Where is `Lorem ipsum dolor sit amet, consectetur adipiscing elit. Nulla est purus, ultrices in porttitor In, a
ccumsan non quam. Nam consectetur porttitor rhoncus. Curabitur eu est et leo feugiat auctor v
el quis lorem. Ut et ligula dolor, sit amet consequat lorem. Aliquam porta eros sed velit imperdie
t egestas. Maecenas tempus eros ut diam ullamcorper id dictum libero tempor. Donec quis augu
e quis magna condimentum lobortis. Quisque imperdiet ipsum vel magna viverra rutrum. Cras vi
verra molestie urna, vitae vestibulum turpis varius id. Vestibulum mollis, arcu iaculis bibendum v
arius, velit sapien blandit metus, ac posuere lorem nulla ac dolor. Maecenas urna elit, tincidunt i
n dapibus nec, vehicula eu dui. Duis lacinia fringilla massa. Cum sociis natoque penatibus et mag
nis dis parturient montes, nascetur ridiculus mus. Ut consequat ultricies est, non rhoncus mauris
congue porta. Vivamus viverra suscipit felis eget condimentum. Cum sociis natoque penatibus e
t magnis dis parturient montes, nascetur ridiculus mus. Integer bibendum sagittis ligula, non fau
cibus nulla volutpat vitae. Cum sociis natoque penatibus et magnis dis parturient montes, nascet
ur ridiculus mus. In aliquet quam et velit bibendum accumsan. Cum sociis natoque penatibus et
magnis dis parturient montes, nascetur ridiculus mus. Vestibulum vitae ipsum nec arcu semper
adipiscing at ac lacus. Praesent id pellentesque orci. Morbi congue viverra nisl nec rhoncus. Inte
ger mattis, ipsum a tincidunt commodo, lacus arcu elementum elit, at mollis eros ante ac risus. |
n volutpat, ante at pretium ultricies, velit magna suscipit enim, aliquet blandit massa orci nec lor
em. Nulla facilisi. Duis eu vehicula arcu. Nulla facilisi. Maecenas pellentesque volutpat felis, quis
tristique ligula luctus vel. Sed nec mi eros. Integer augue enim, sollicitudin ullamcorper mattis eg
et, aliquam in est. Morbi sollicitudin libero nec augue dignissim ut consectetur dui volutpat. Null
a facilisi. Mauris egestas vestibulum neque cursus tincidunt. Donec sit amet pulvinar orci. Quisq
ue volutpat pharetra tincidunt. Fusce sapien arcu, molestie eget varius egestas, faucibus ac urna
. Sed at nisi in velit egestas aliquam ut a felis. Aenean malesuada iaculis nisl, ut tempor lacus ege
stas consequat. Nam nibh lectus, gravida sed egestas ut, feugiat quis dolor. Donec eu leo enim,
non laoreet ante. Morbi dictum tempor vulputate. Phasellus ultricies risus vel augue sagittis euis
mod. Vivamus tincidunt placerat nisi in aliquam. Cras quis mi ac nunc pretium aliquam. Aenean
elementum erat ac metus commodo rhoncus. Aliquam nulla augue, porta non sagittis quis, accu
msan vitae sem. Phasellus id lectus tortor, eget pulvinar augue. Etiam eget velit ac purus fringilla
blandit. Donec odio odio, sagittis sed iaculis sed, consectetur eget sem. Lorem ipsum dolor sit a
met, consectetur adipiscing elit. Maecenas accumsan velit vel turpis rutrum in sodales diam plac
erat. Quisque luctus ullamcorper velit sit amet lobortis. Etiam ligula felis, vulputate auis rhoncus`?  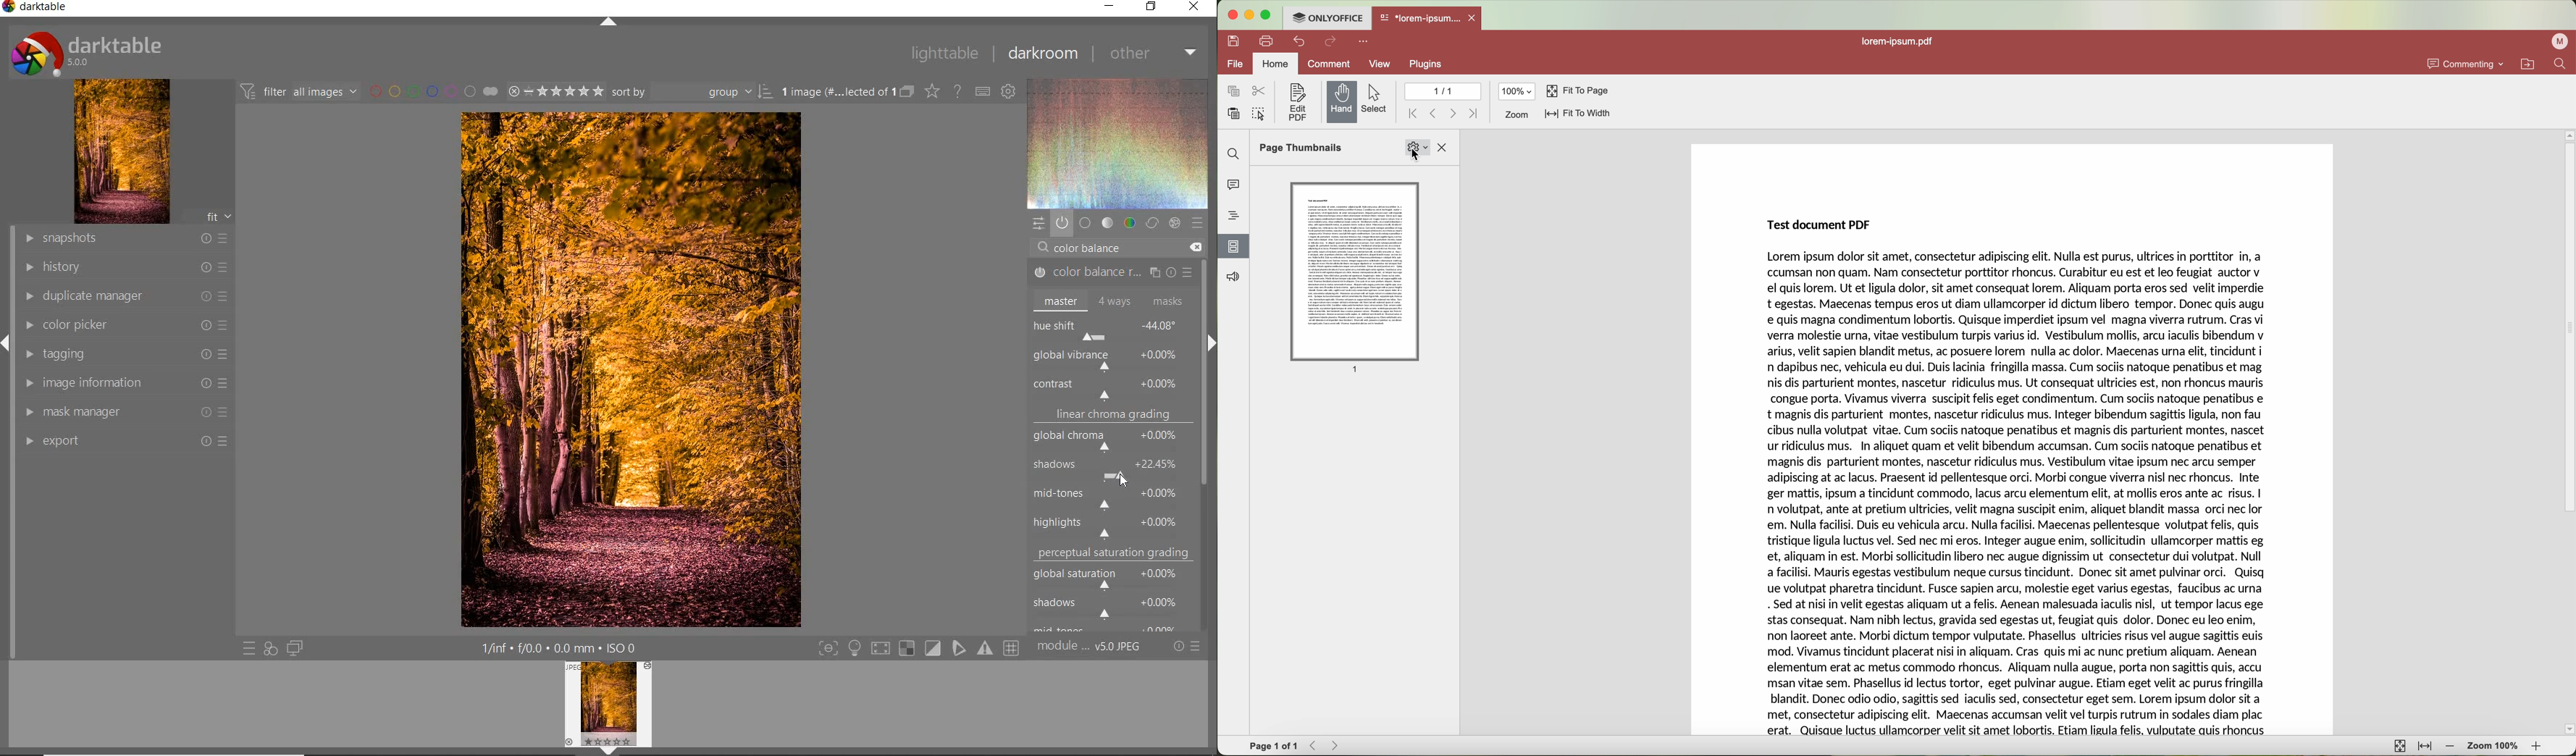 Lorem ipsum dolor sit amet, consectetur adipiscing elit. Nulla est purus, ultrices in porttitor In, a
ccumsan non quam. Nam consectetur porttitor rhoncus. Curabitur eu est et leo feugiat auctor v
el quis lorem. Ut et ligula dolor, sit amet consequat lorem. Aliquam porta eros sed velit imperdie
t egestas. Maecenas tempus eros ut diam ullamcorper id dictum libero tempor. Donec quis augu
e quis magna condimentum lobortis. Quisque imperdiet ipsum vel magna viverra rutrum. Cras vi
verra molestie urna, vitae vestibulum turpis varius id. Vestibulum mollis, arcu iaculis bibendum v
arius, velit sapien blandit metus, ac posuere lorem nulla ac dolor. Maecenas urna elit, tincidunt i
n dapibus nec, vehicula eu dui. Duis lacinia fringilla massa. Cum sociis natoque penatibus et mag
nis dis parturient montes, nascetur ridiculus mus. Ut consequat ultricies est, non rhoncus mauris
congue porta. Vivamus viverra suscipit felis eget condimentum. Cum sociis natoque penatibus e
t magnis dis parturient montes, nascetur ridiculus mus. Integer bibendum sagittis ligula, non fau
cibus nulla volutpat vitae. Cum sociis natoque penatibus et magnis dis parturient montes, nascet
ur ridiculus mus. In aliquet quam et velit bibendum accumsan. Cum sociis natoque penatibus et
magnis dis parturient montes, nascetur ridiculus mus. Vestibulum vitae ipsum nec arcu semper
adipiscing at ac lacus. Praesent id pellentesque orci. Morbi congue viverra nisl nec rhoncus. Inte
ger mattis, ipsum a tincidunt commodo, lacus arcu elementum elit, at mollis eros ante ac risus. |
n volutpat, ante at pretium ultricies, velit magna suscipit enim, aliquet blandit massa orci nec lor
em. Nulla facilisi. Duis eu vehicula arcu. Nulla facilisi. Maecenas pellentesque volutpat felis, quis
tristique ligula luctus vel. Sed nec mi eros. Integer augue enim, sollicitudin ullamcorper mattis eg
et, aliquam in est. Morbi sollicitudin libero nec augue dignissim ut consectetur dui volutpat. Null
a facilisi. Mauris egestas vestibulum neque cursus tincidunt. Donec sit amet pulvinar orci. Quisq
ue volutpat pharetra tincidunt. Fusce sapien arcu, molestie eget varius egestas, faucibus ac urna
. Sed at nisi in velit egestas aliquam ut a felis. Aenean malesuada iaculis nisl, ut tempor lacus ege
stas consequat. Nam nibh lectus, gravida sed egestas ut, feugiat quis dolor. Donec eu leo enim,
non laoreet ante. Morbi dictum tempor vulputate. Phasellus ultricies risus vel augue sagittis euis
mod. Vivamus tincidunt placerat nisi in aliquam. Cras quis mi ac nunc pretium aliquam. Aenean
elementum erat ac metus commodo rhoncus. Aliquam nulla augue, porta non sagittis quis, accu
msan vitae sem. Phasellus id lectus tortor, eget pulvinar augue. Etiam eget velit ac purus fringilla
blandit. Donec odio odio, sagittis sed iaculis sed, consectetur eget sem. Lorem ipsum dolor sit a
met, consectetur adipiscing elit. Maecenas accumsan velit vel turpis rutrum in sodales diam plac
erat. Quisque luctus ullamcorper velit sit amet lobortis. Etiam ligula felis, vulputate auis rhoncus is located at coordinates (2016, 494).